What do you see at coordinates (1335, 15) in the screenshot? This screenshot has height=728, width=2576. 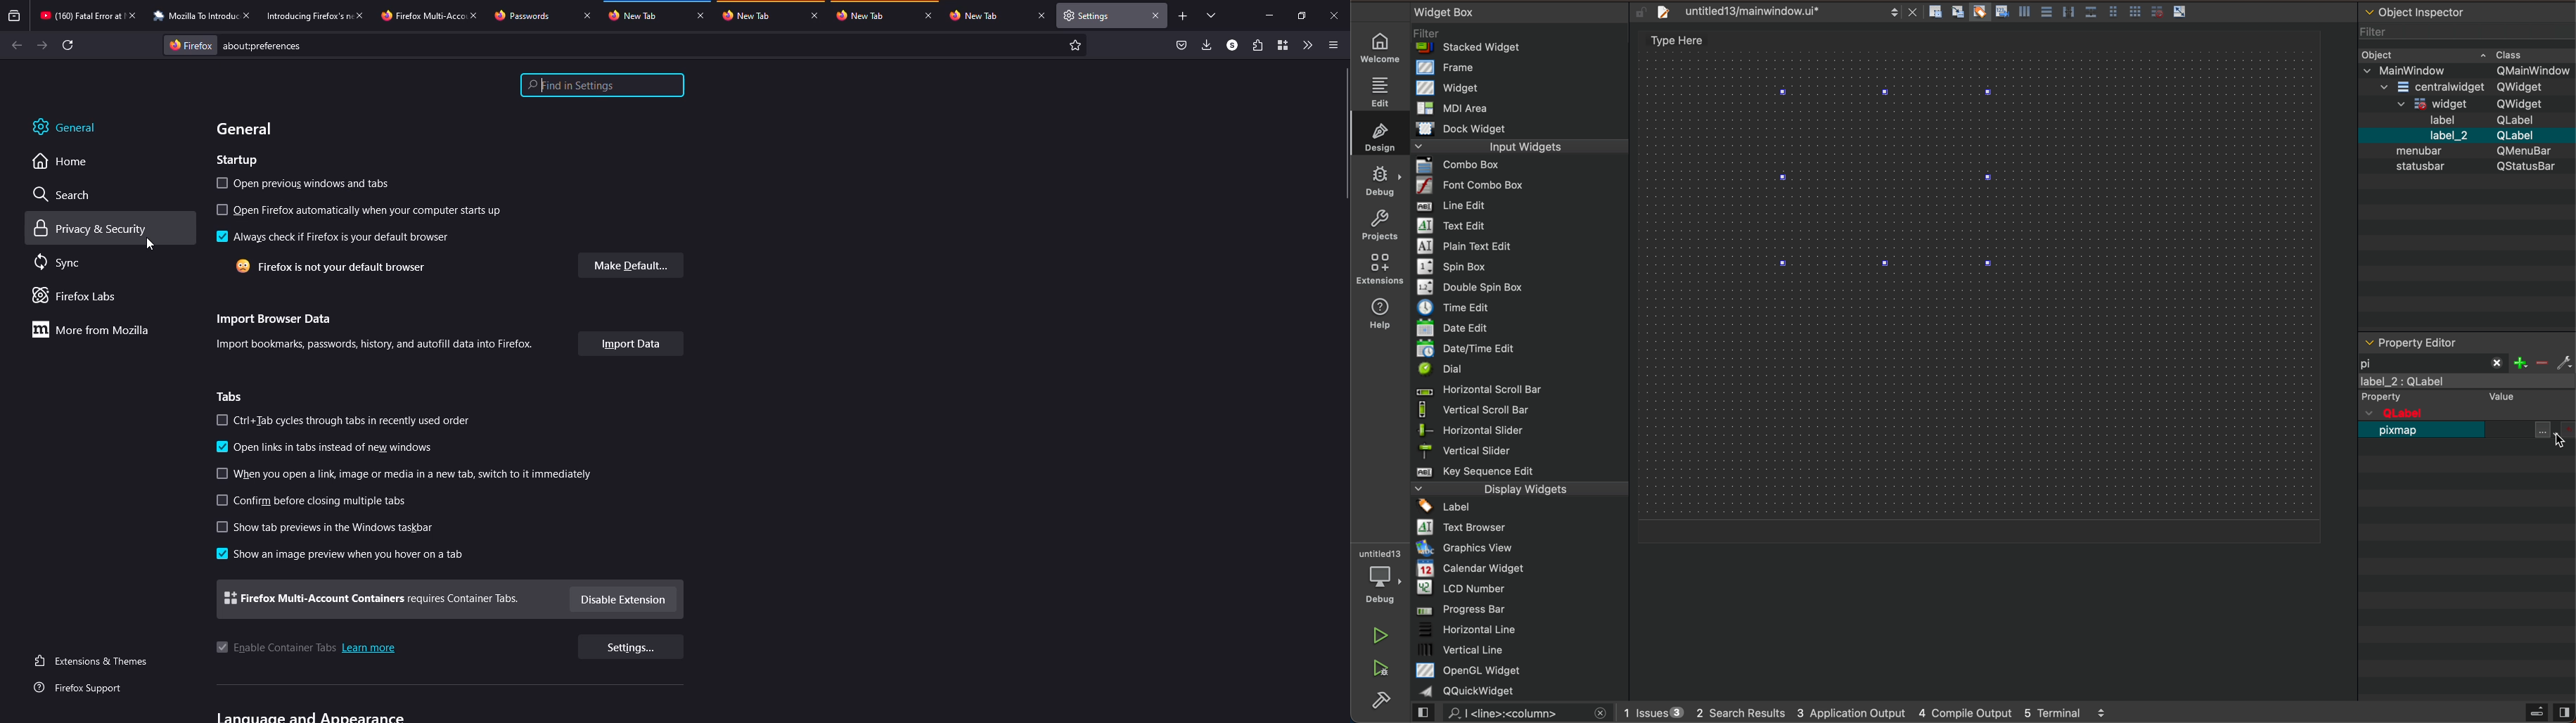 I see `close` at bounding box center [1335, 15].